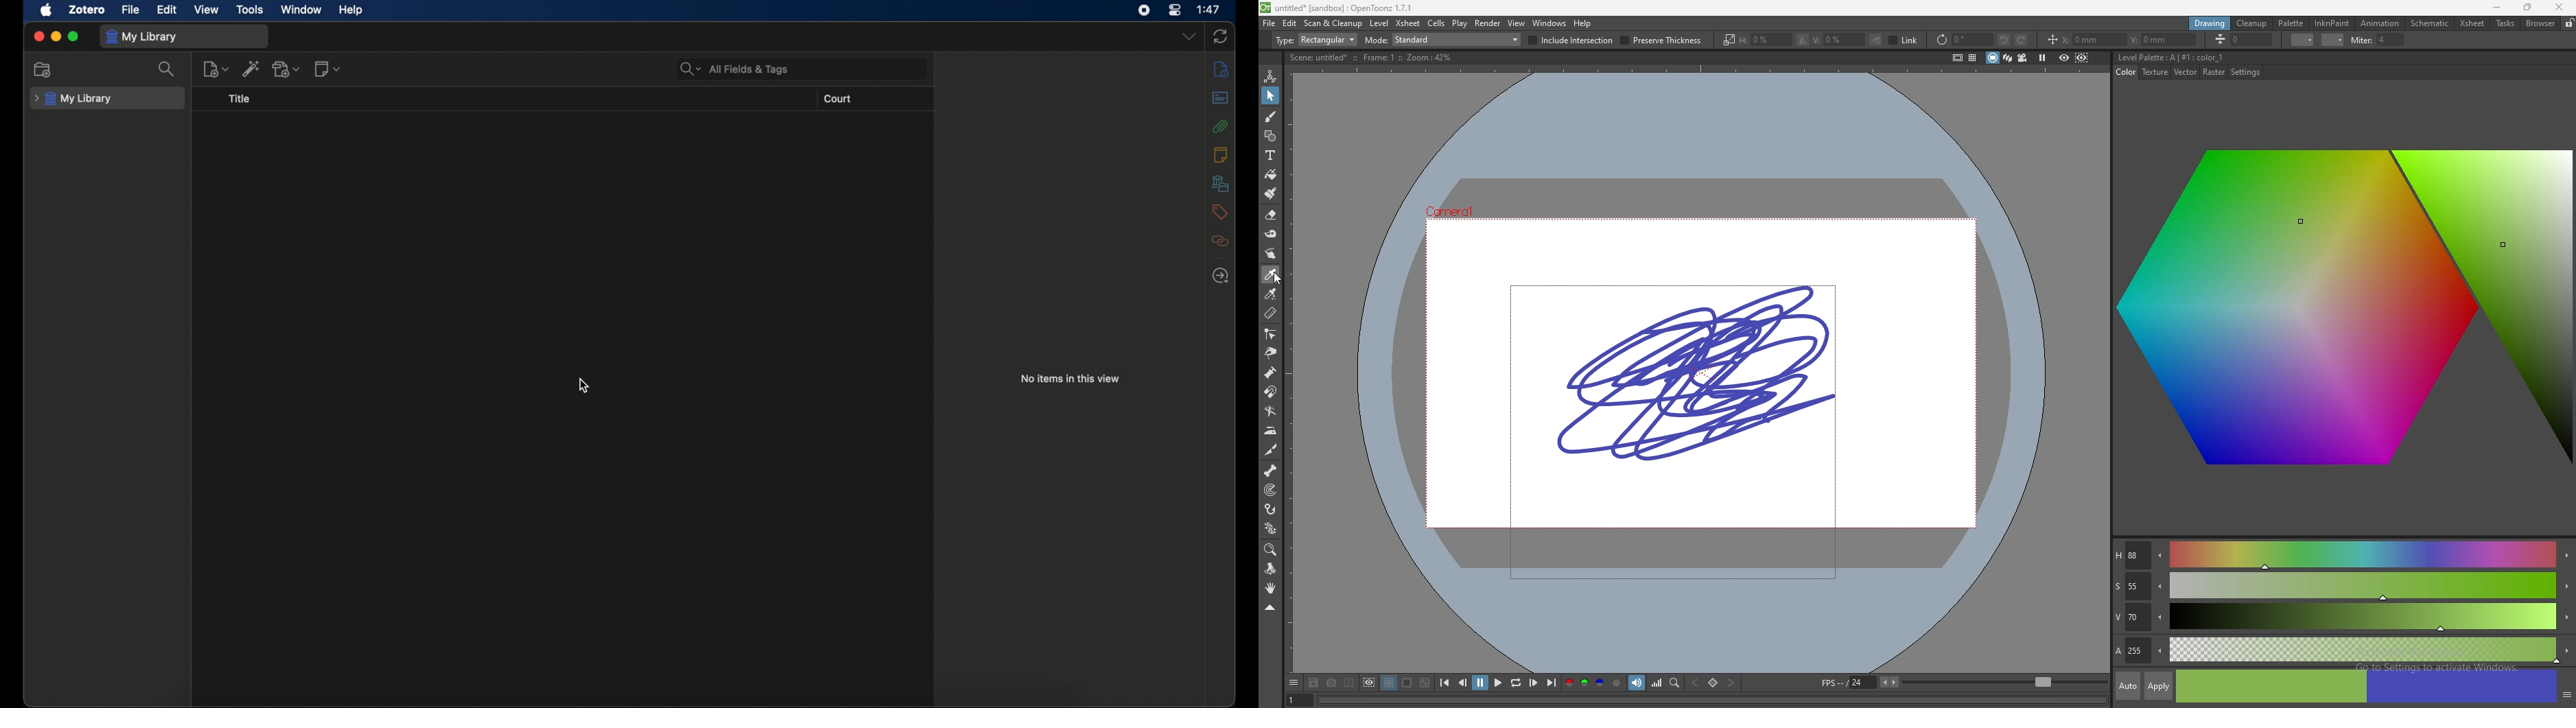 Image resolution: width=2576 pixels, height=728 pixels. What do you see at coordinates (130, 10) in the screenshot?
I see `file` at bounding box center [130, 10].